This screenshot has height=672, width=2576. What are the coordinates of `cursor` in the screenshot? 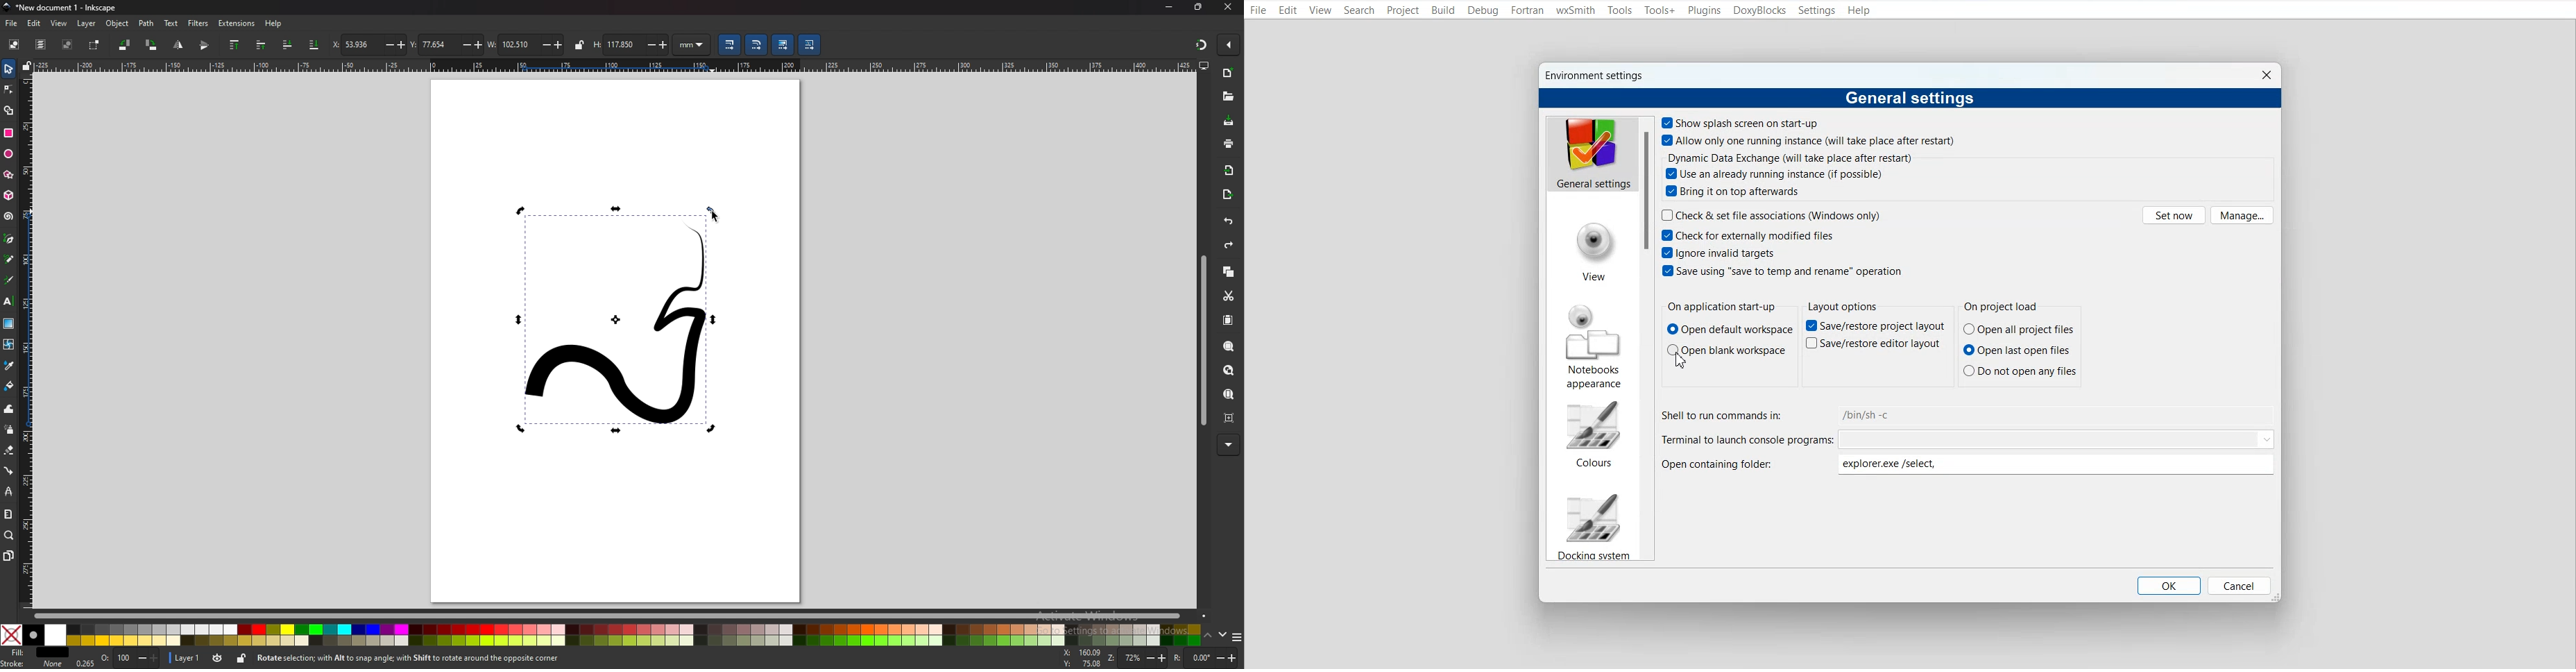 It's located at (713, 215).